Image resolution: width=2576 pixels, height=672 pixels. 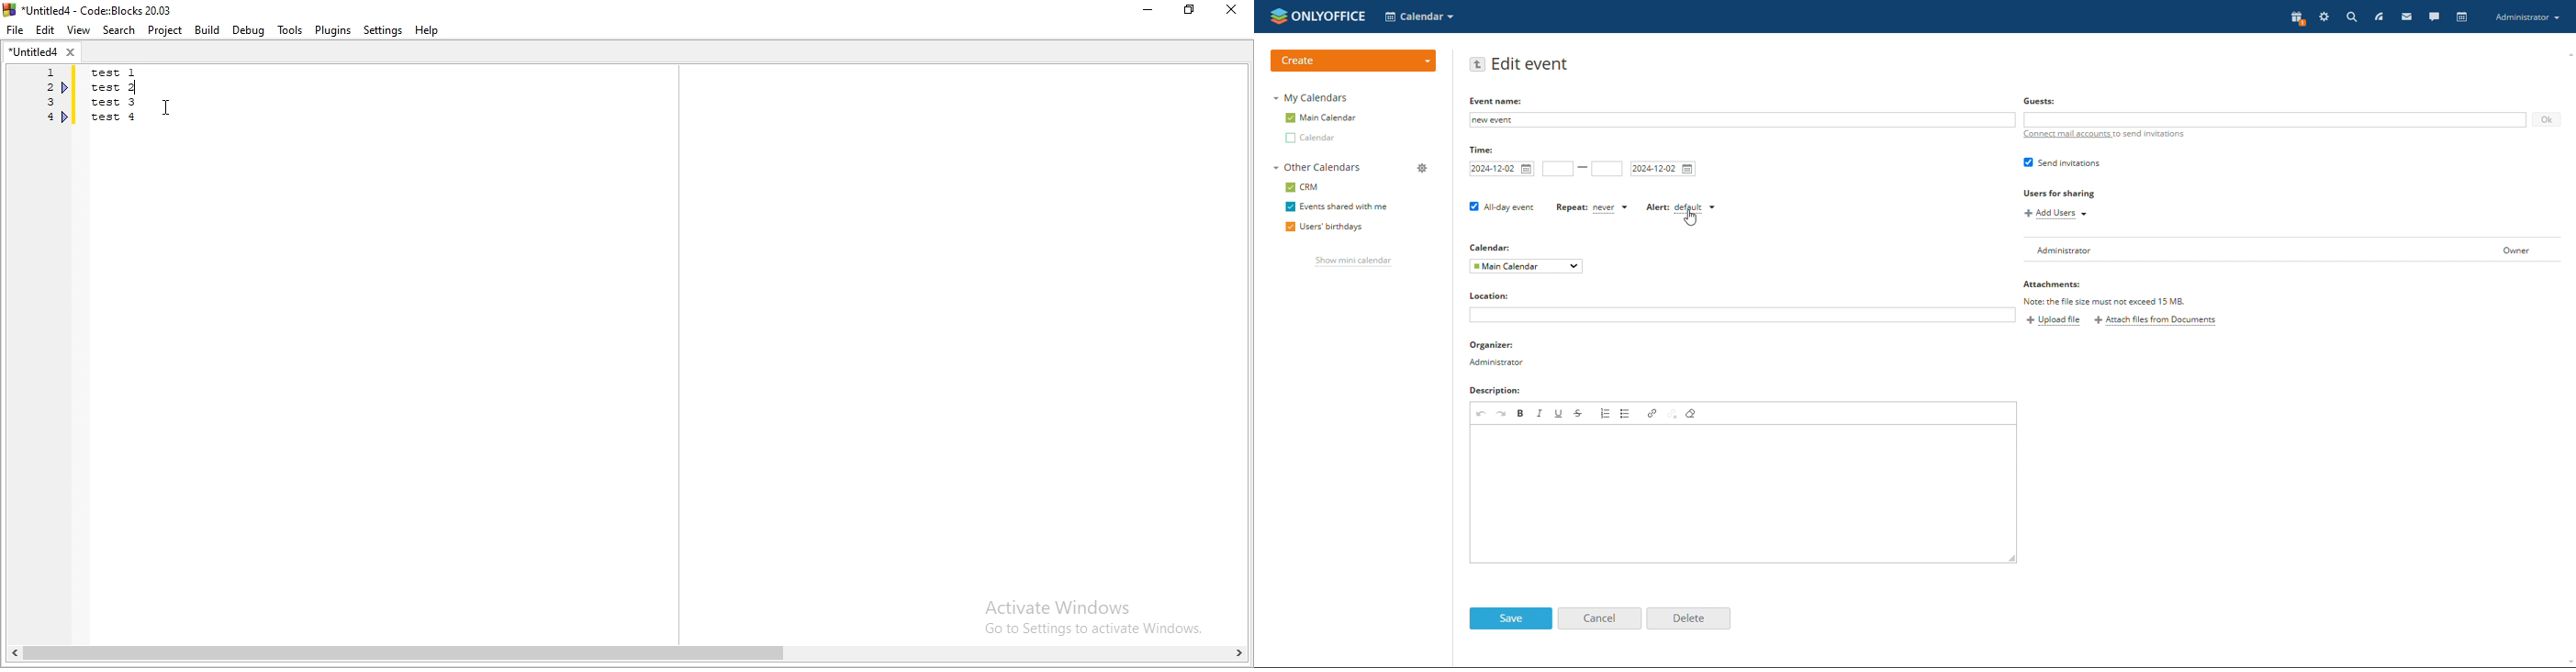 I want to click on other calendar, so click(x=1310, y=139).